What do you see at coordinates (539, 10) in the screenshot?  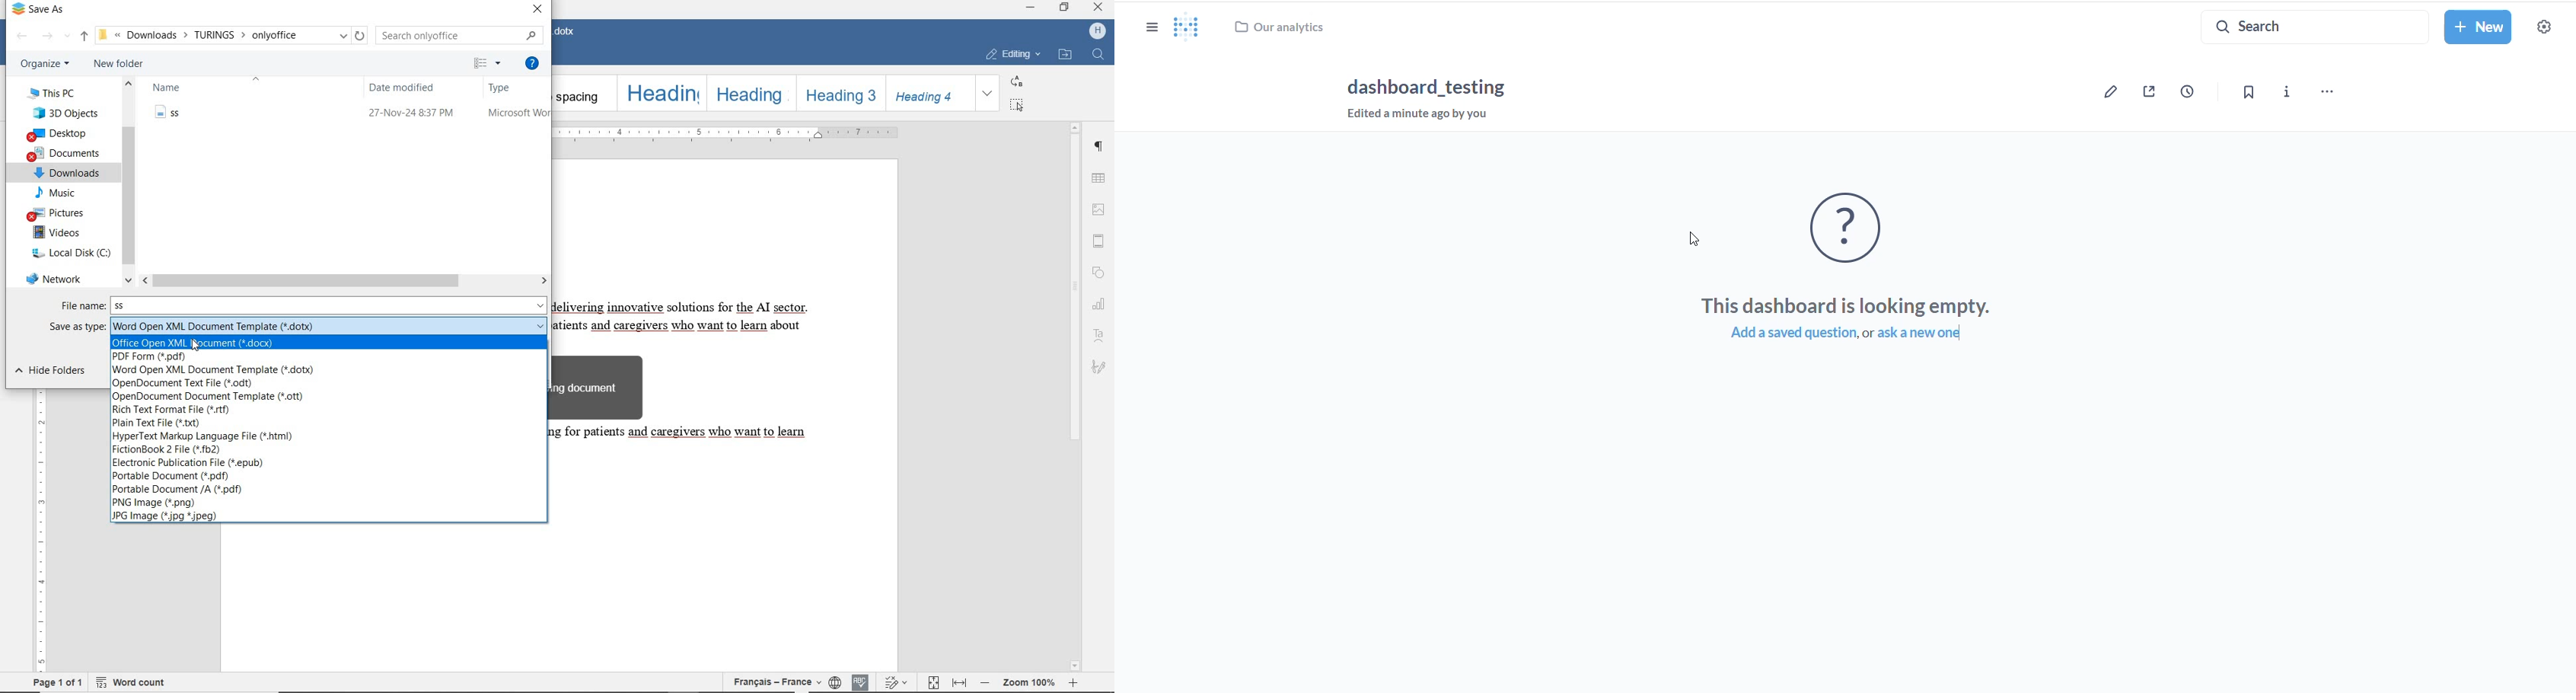 I see `CLOSE` at bounding box center [539, 10].